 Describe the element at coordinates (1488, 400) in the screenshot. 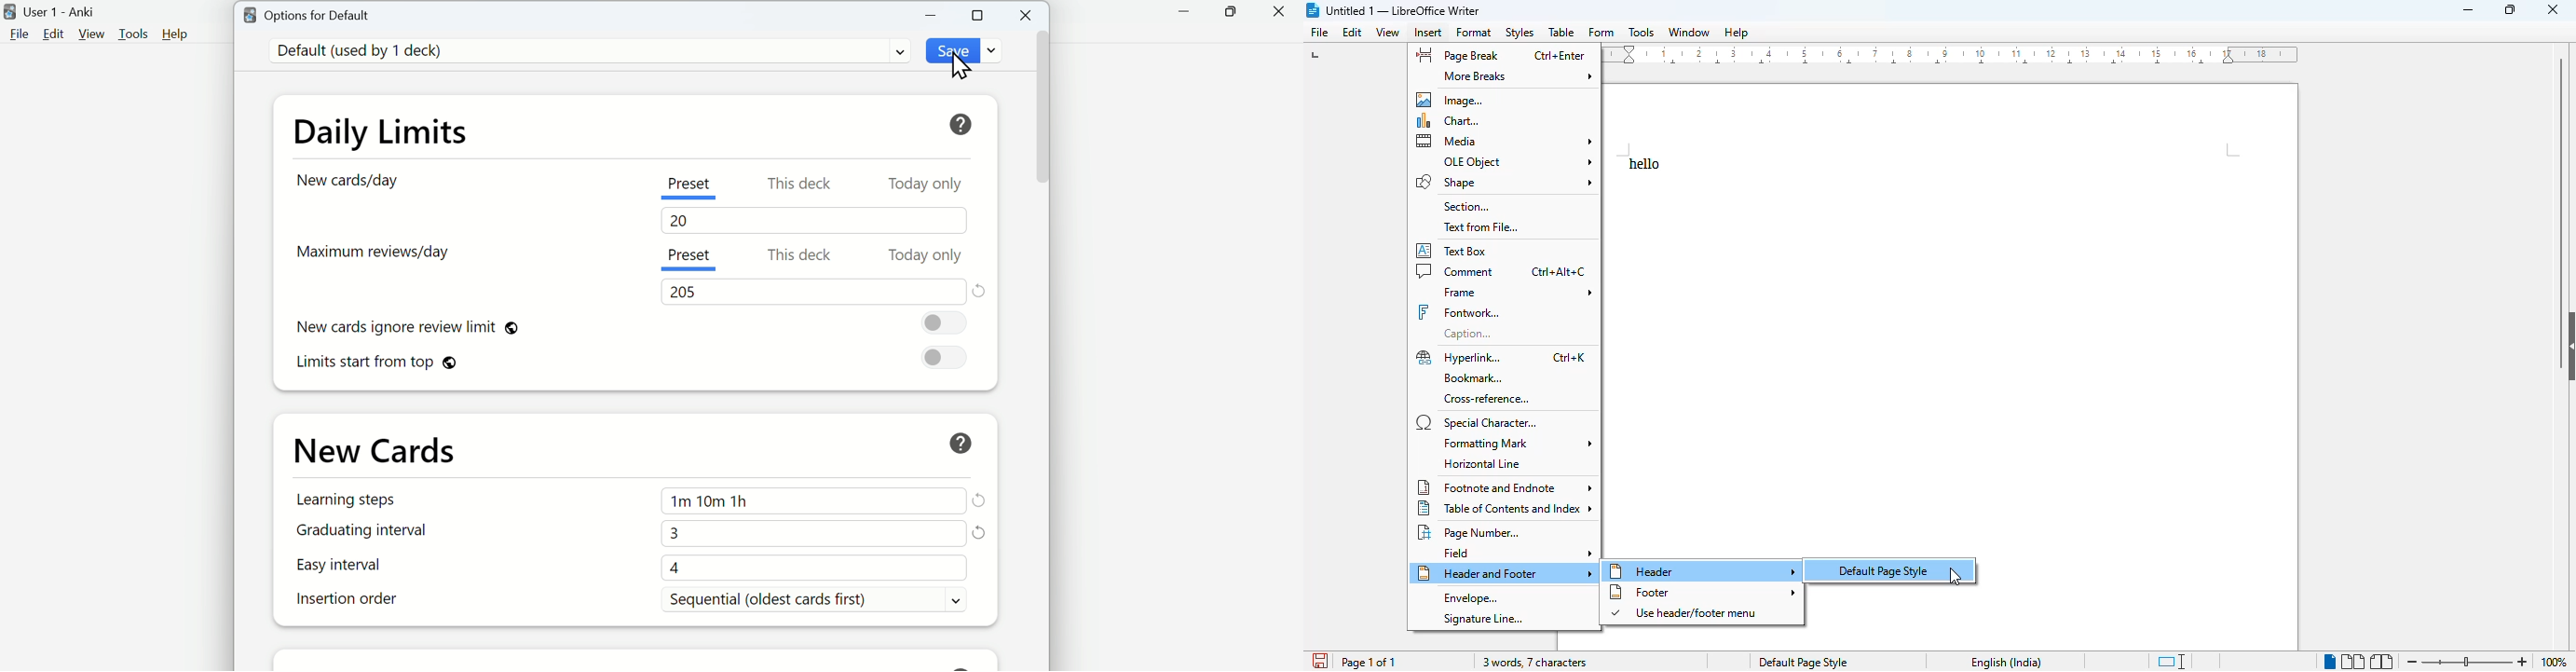

I see `cross-reference` at that location.